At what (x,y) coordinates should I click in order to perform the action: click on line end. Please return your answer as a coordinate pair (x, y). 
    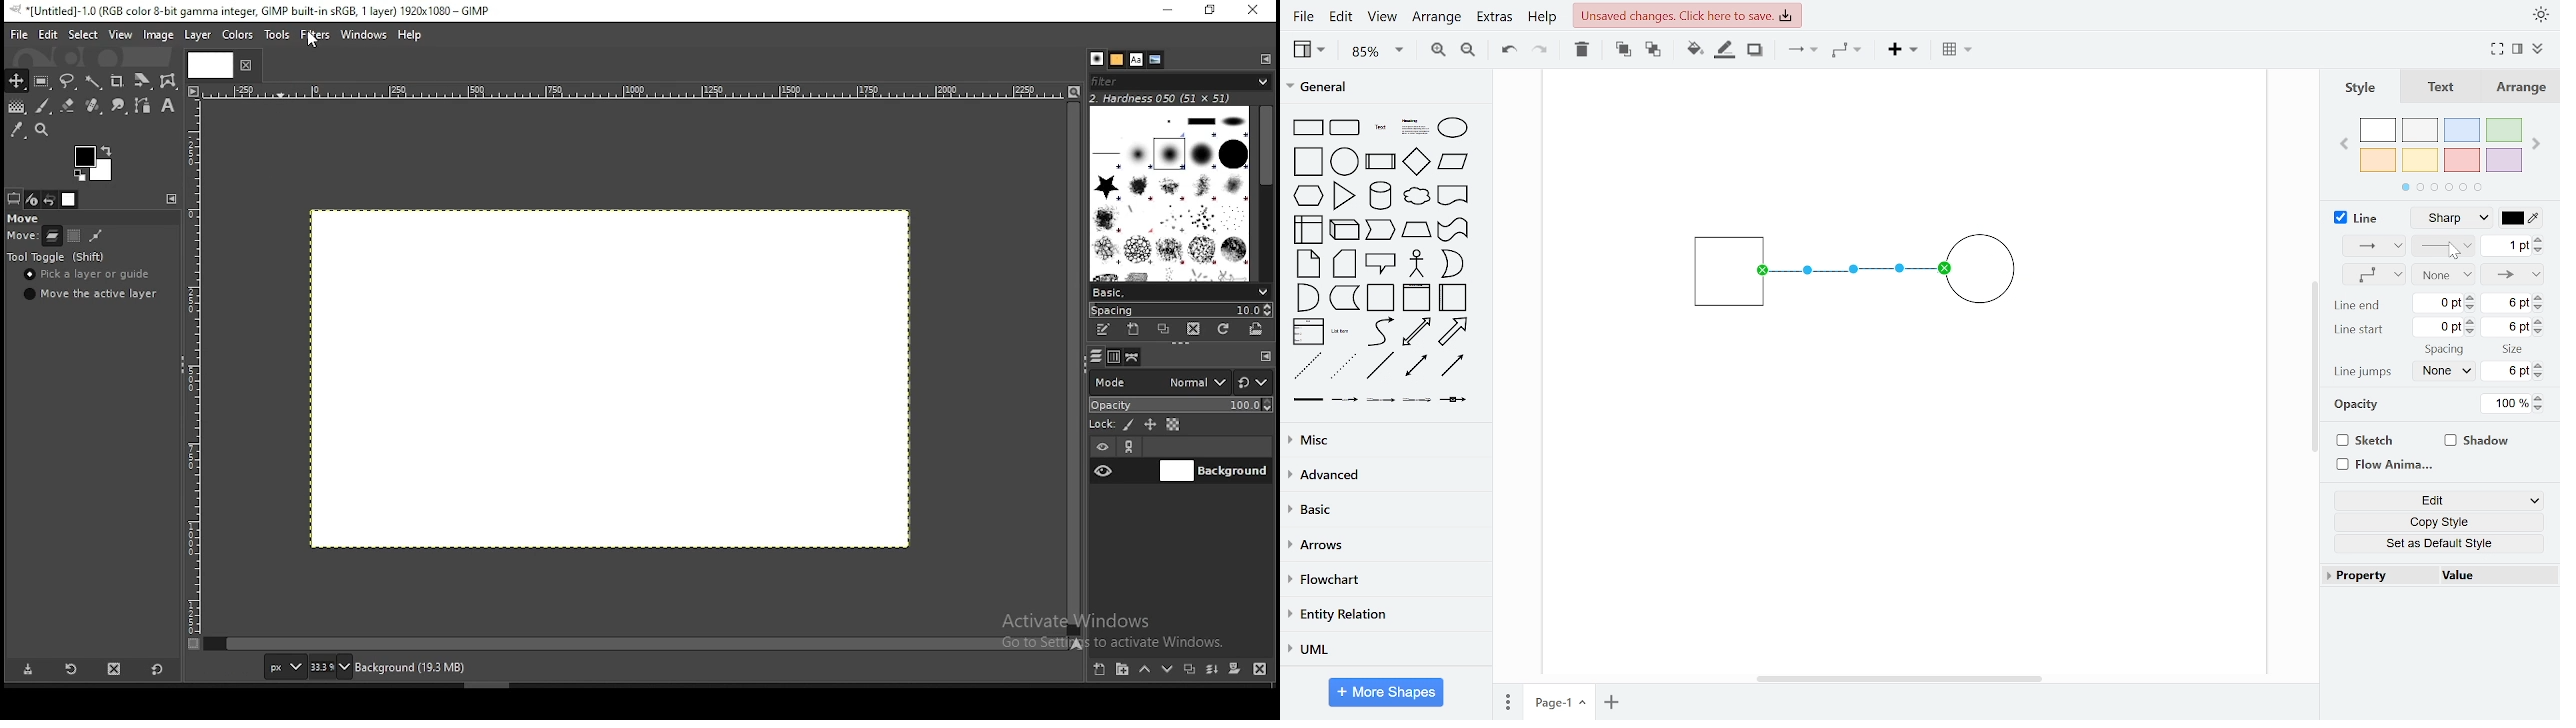
    Looking at the image, I should click on (2514, 273).